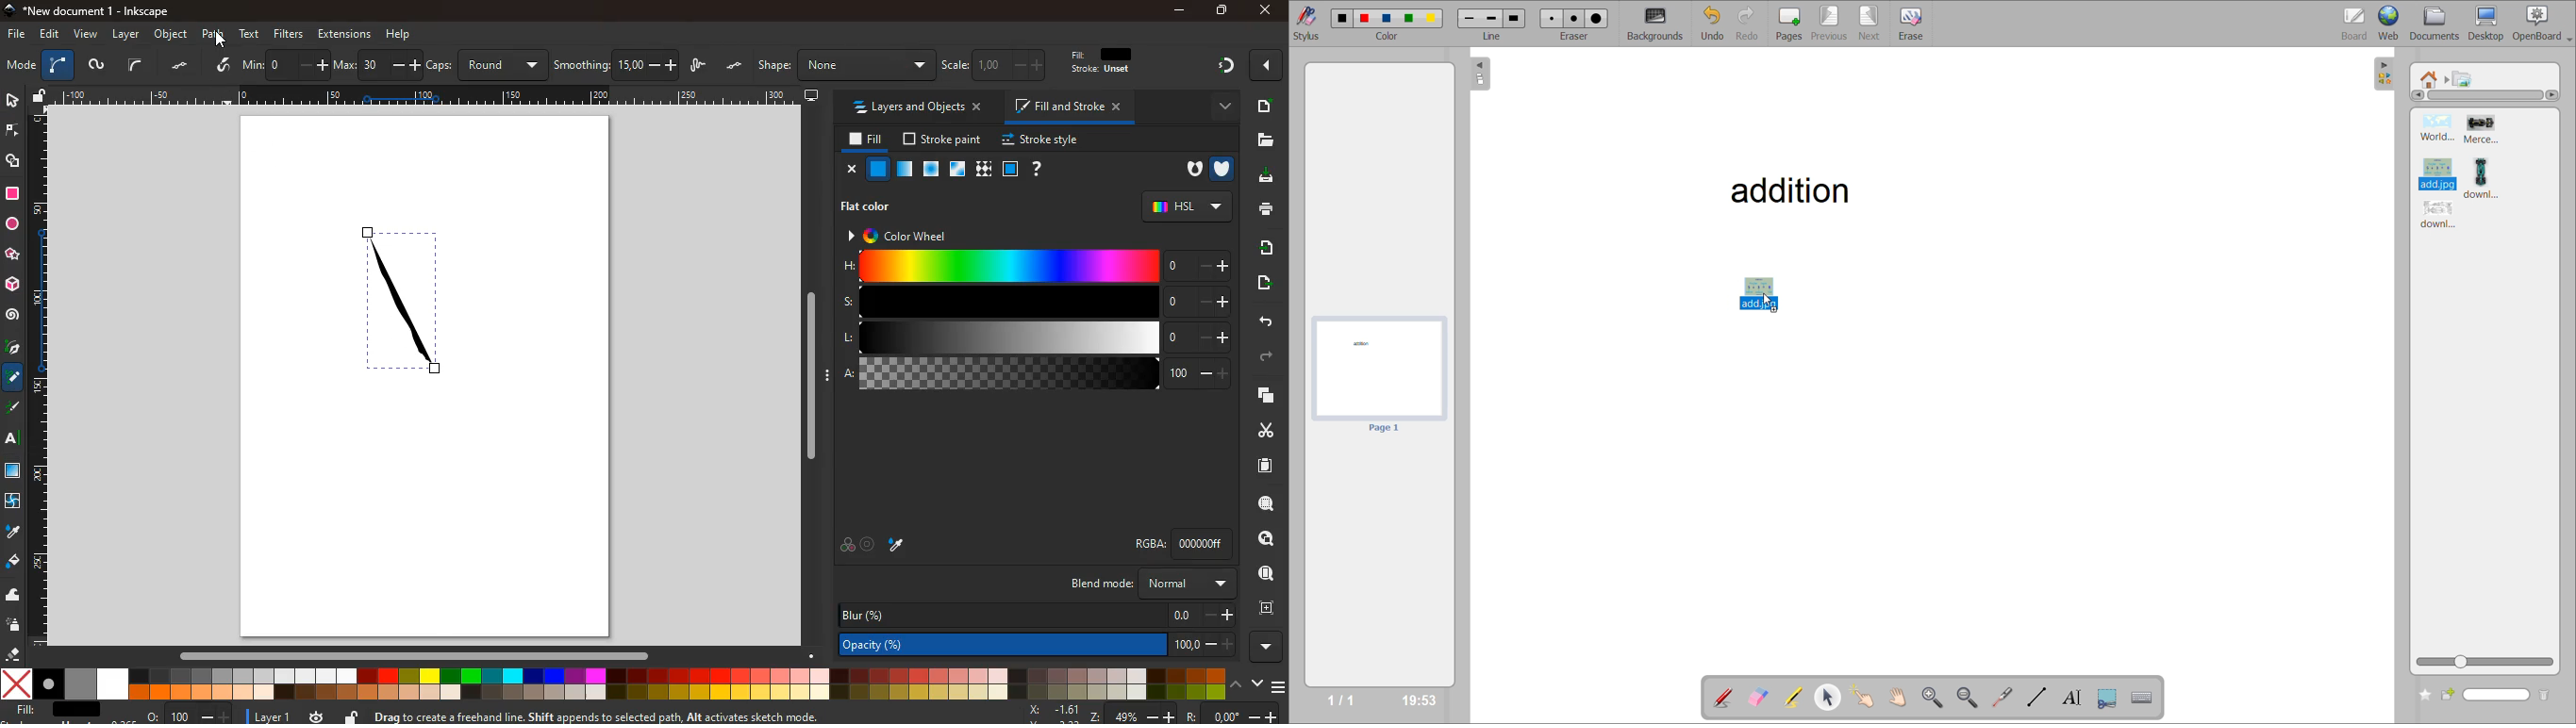  Describe the element at coordinates (11, 503) in the screenshot. I see `twist` at that location.